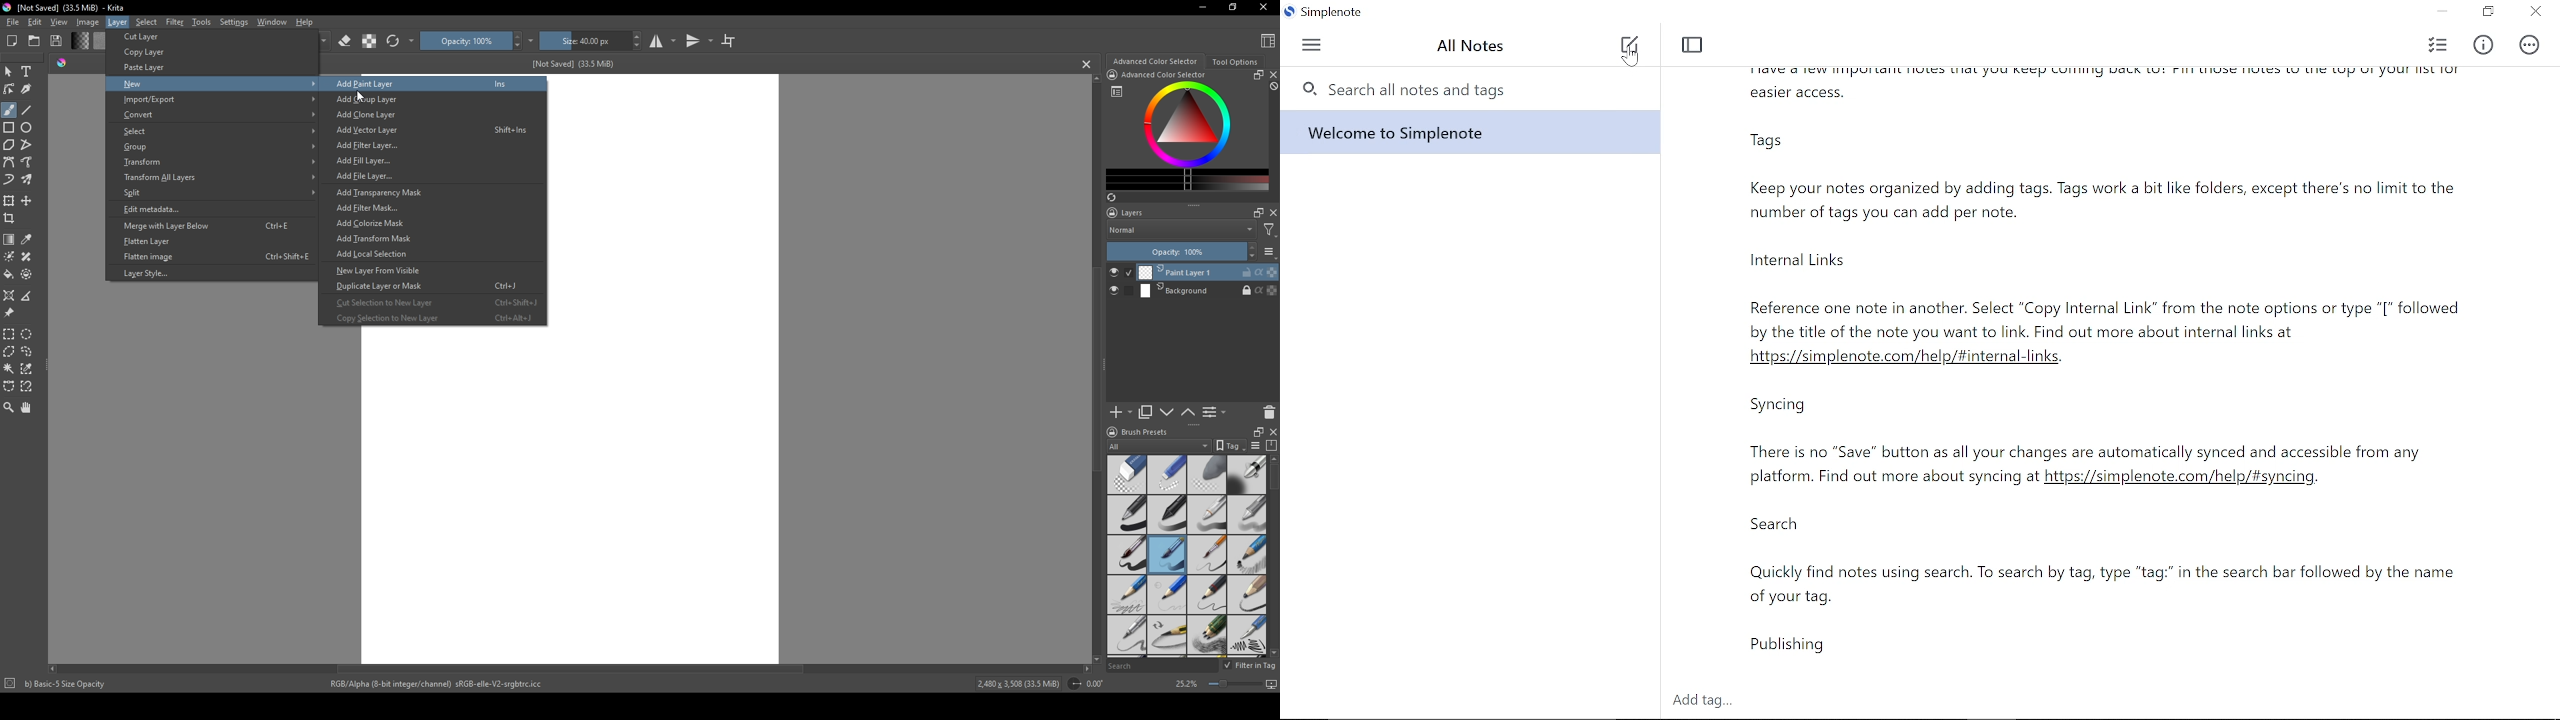 Image resolution: width=2576 pixels, height=728 pixels. Describe the element at coordinates (28, 163) in the screenshot. I see `free hand` at that location.